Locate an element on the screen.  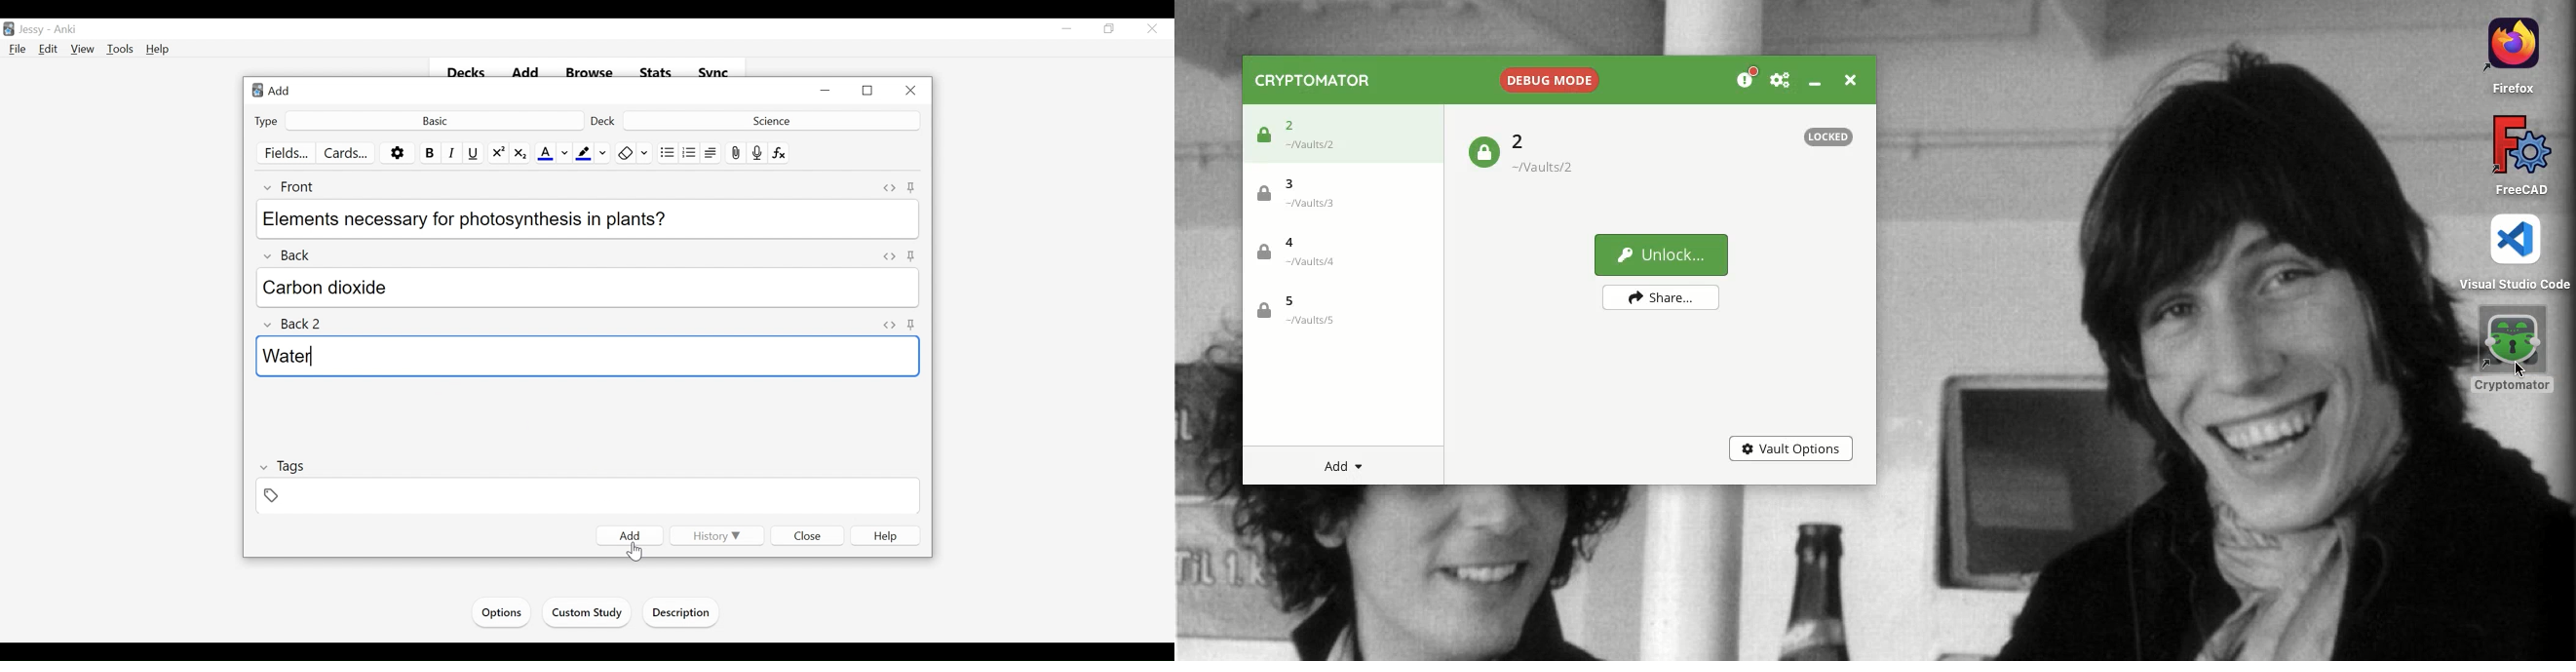
Subscript is located at coordinates (519, 154).